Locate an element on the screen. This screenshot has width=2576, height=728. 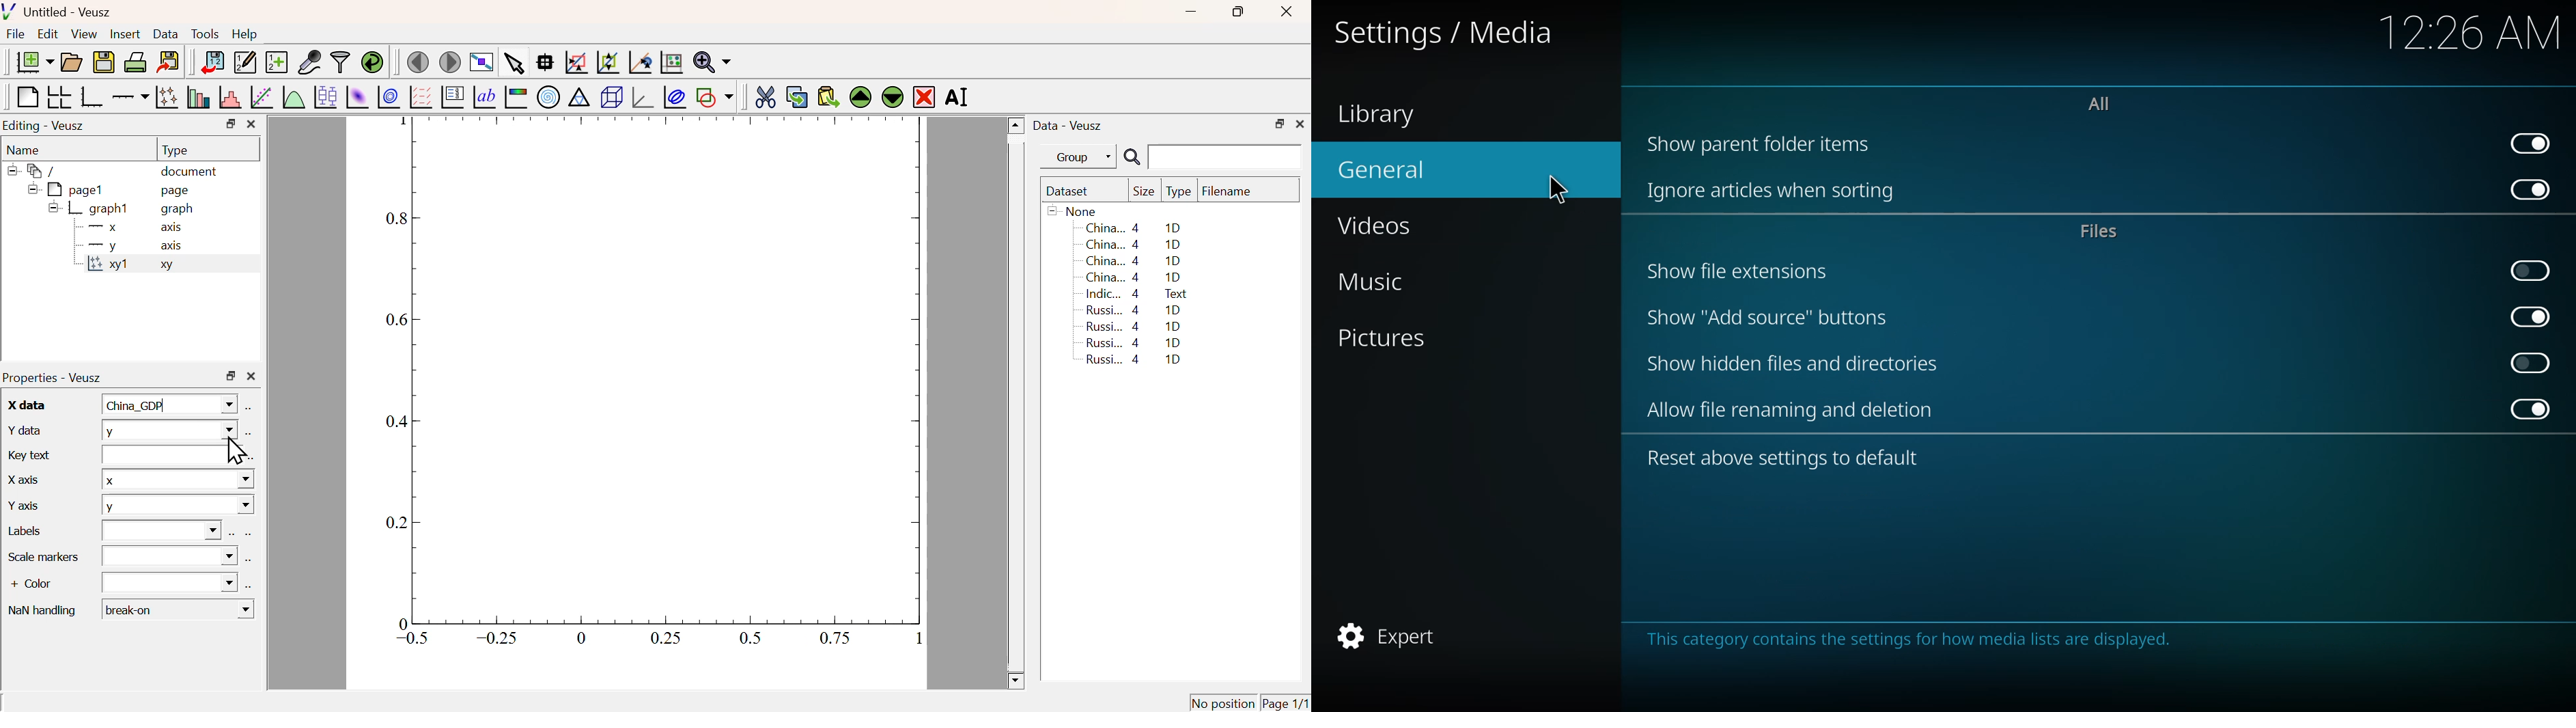
Input is located at coordinates (168, 454).